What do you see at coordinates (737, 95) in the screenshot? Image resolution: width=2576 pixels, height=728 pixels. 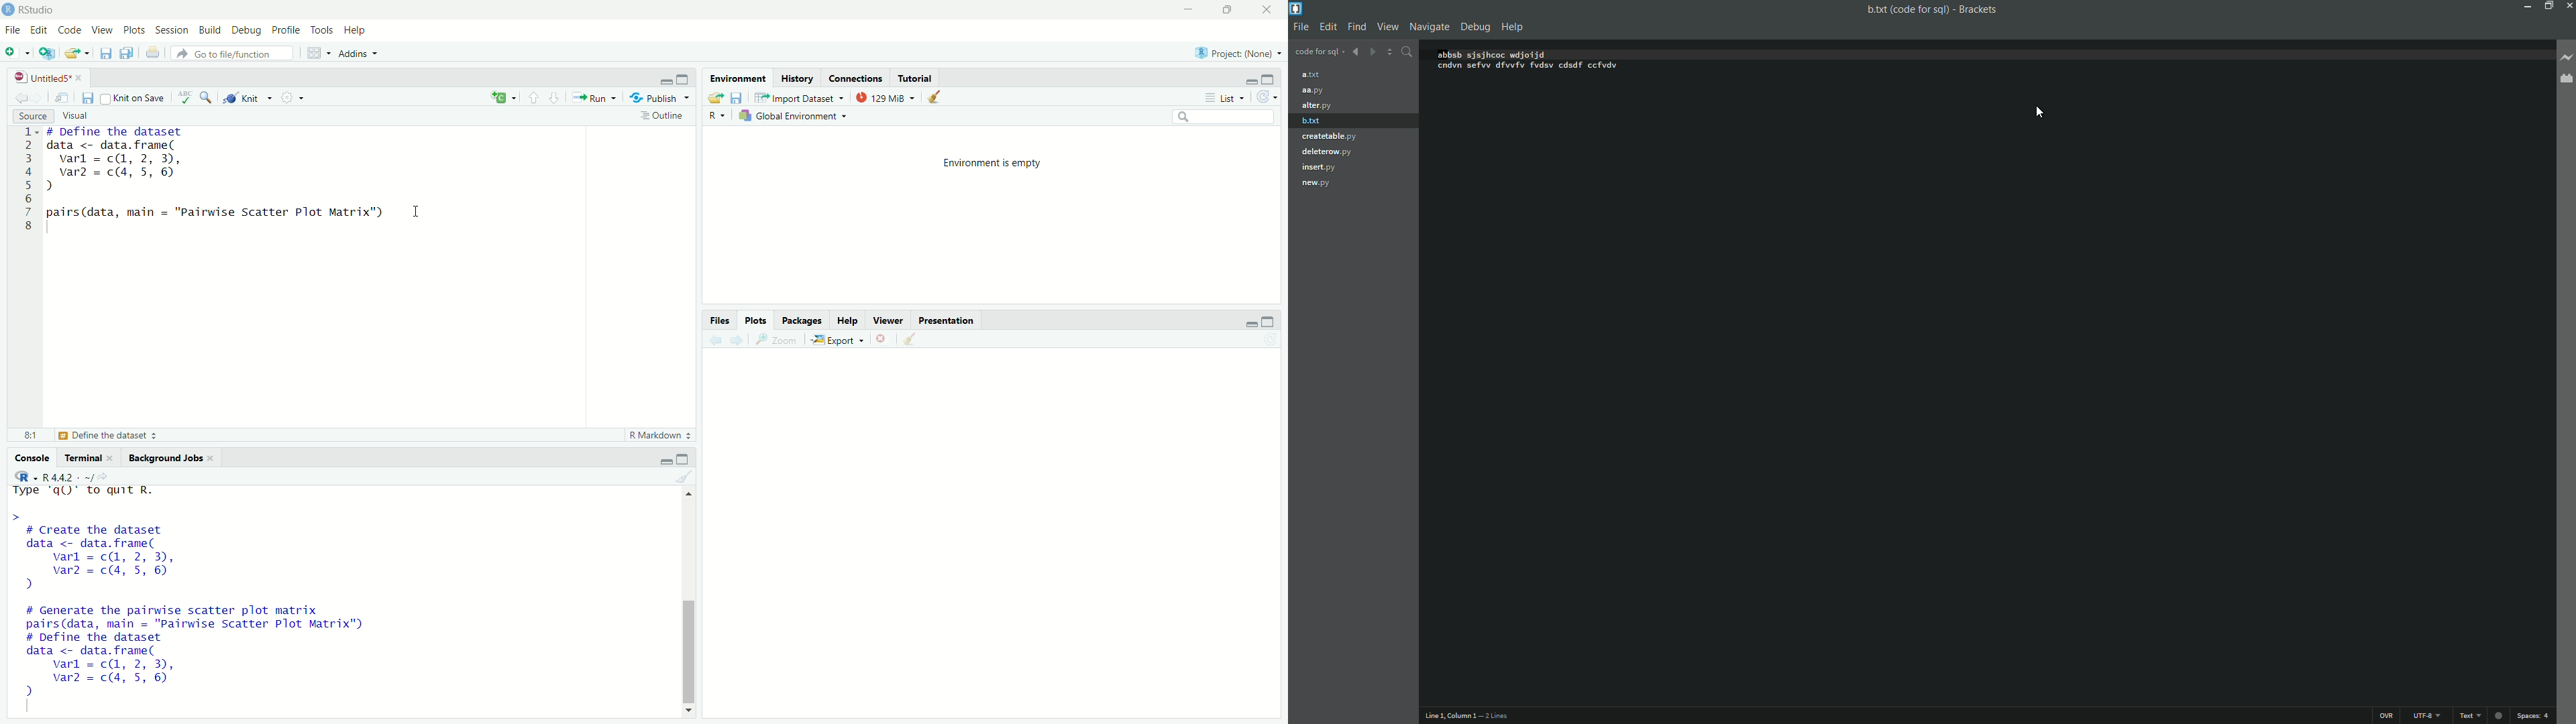 I see `Save workspace as` at bounding box center [737, 95].